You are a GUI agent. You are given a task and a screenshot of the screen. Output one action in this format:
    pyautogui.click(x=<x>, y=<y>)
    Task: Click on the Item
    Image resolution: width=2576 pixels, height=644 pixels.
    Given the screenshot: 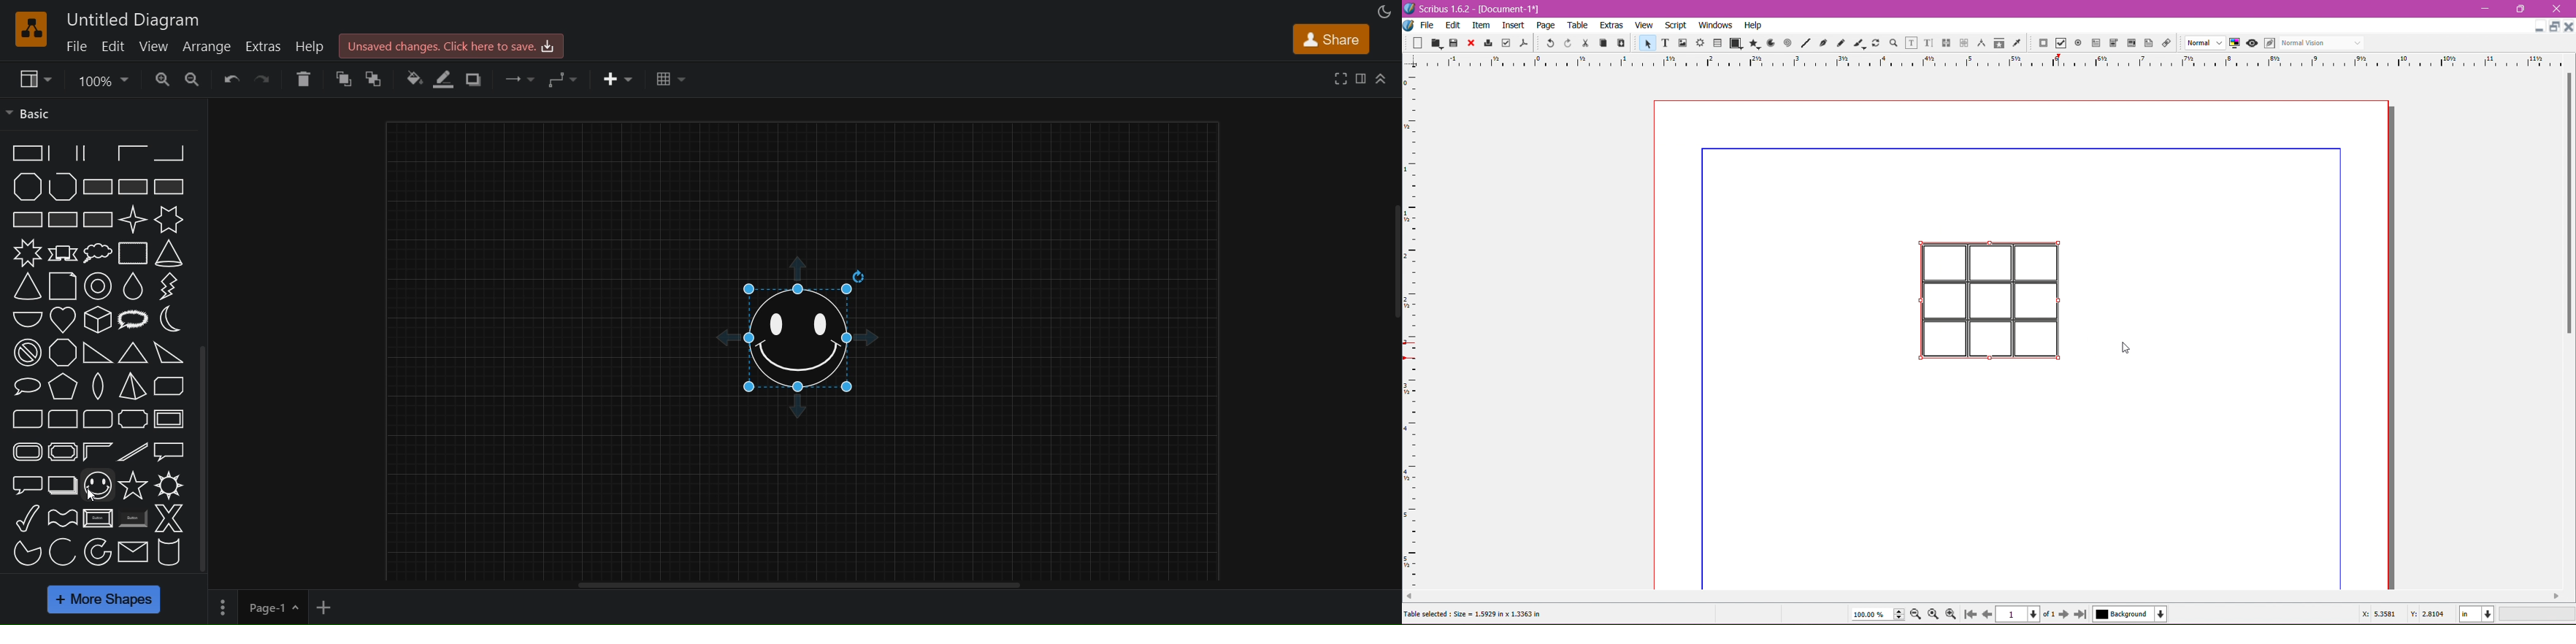 What is the action you would take?
    pyautogui.click(x=1481, y=25)
    